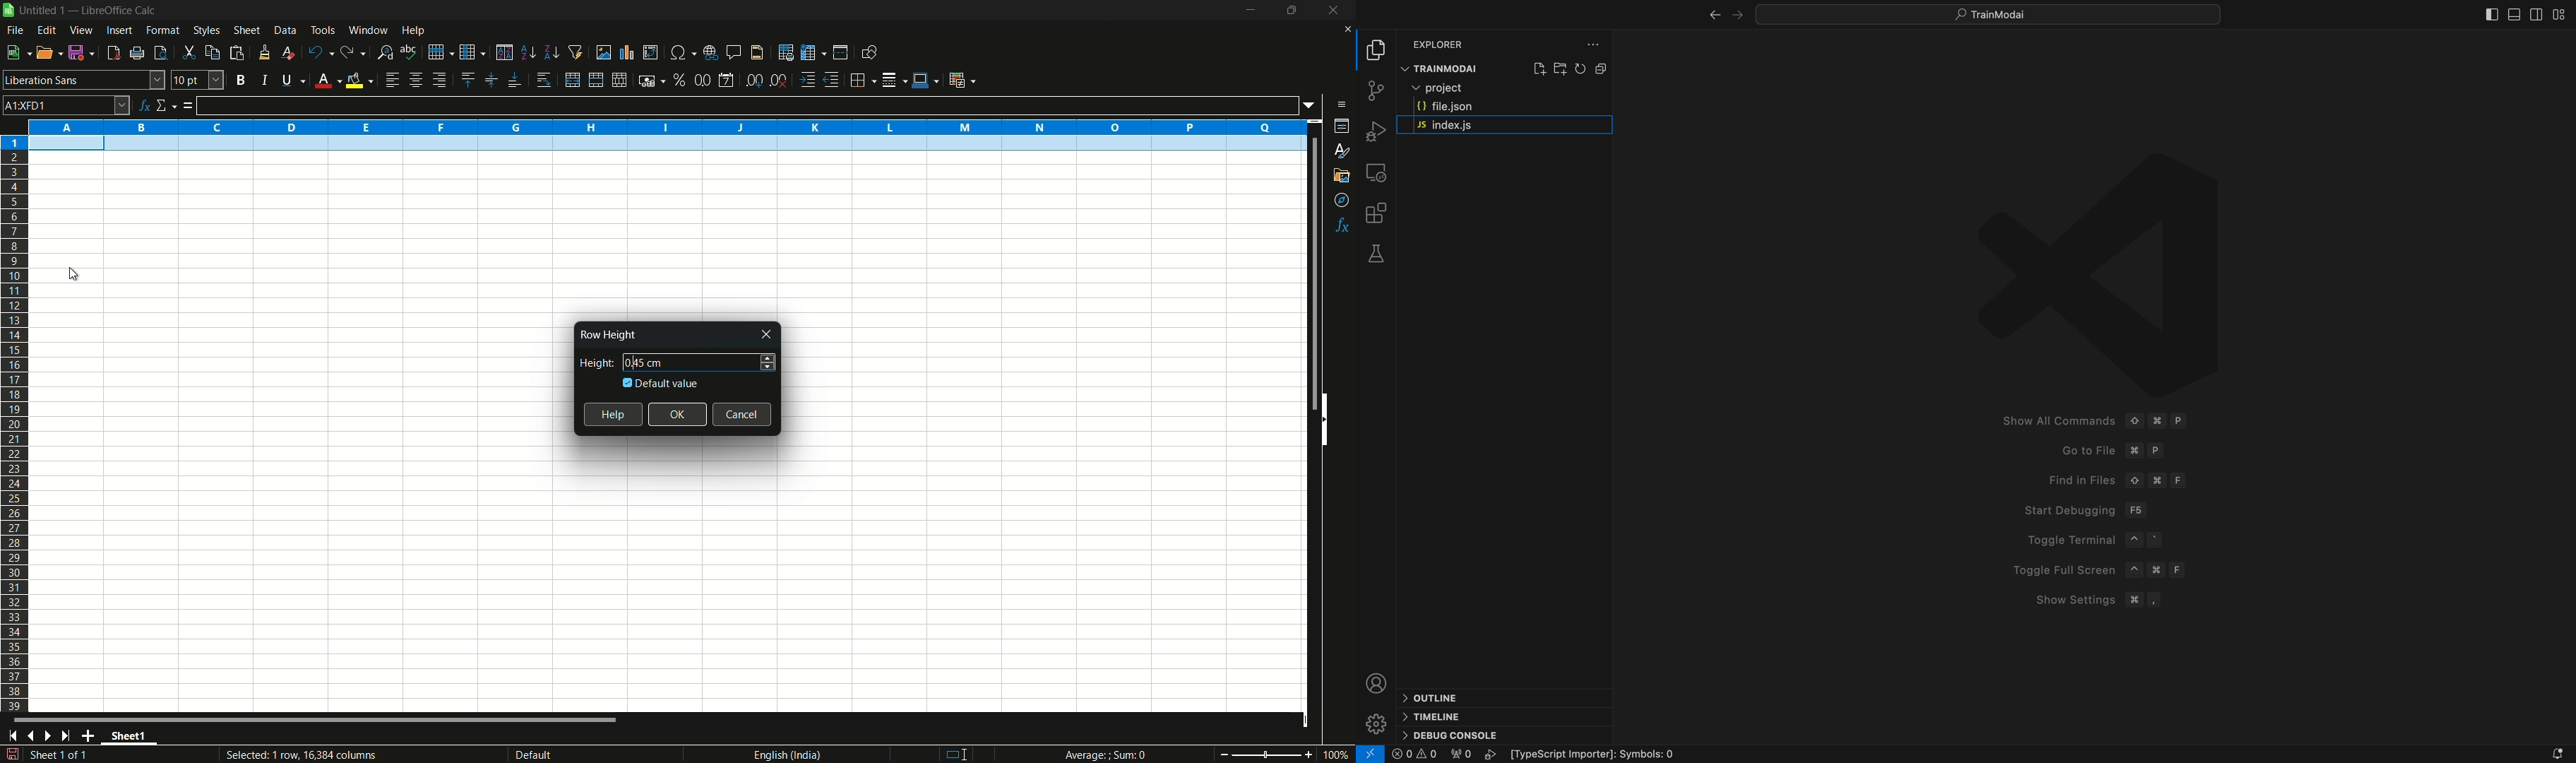 The height and width of the screenshot is (784, 2576). Describe the element at coordinates (240, 79) in the screenshot. I see `bold` at that location.